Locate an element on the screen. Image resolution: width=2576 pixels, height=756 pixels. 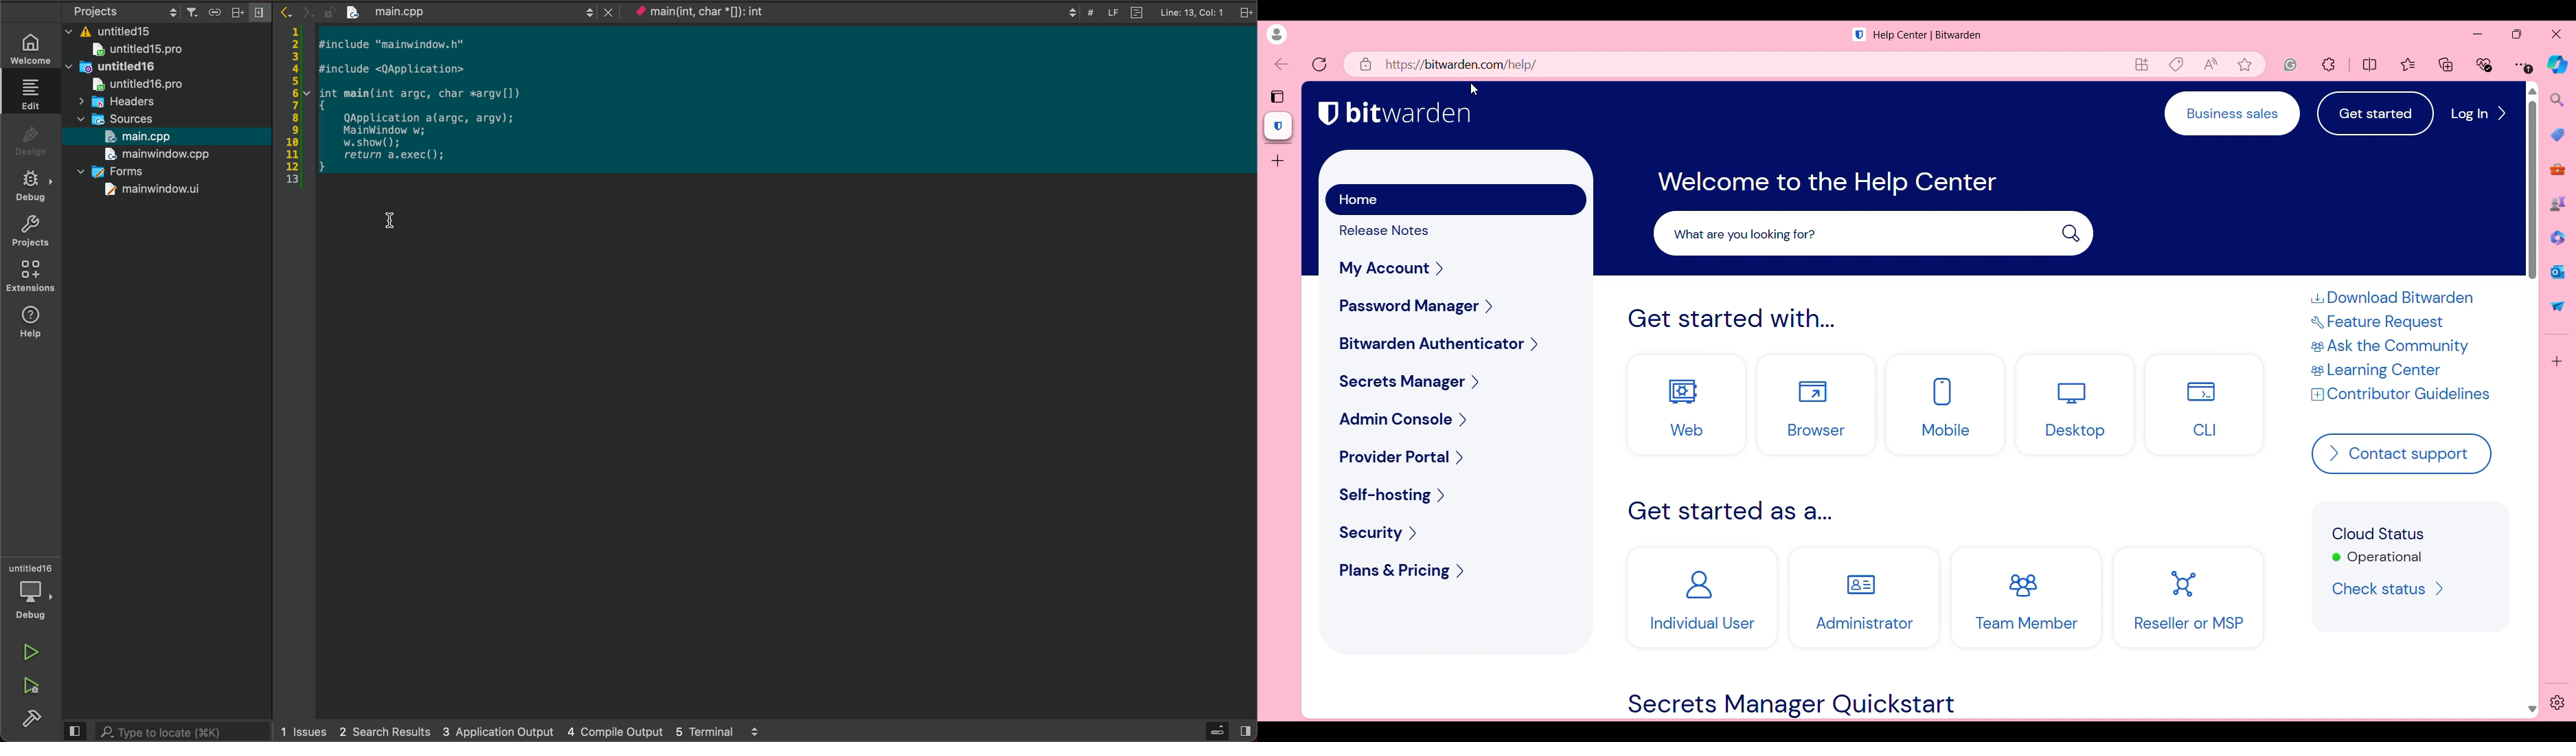
Reseller or MSP is located at coordinates (2189, 598).